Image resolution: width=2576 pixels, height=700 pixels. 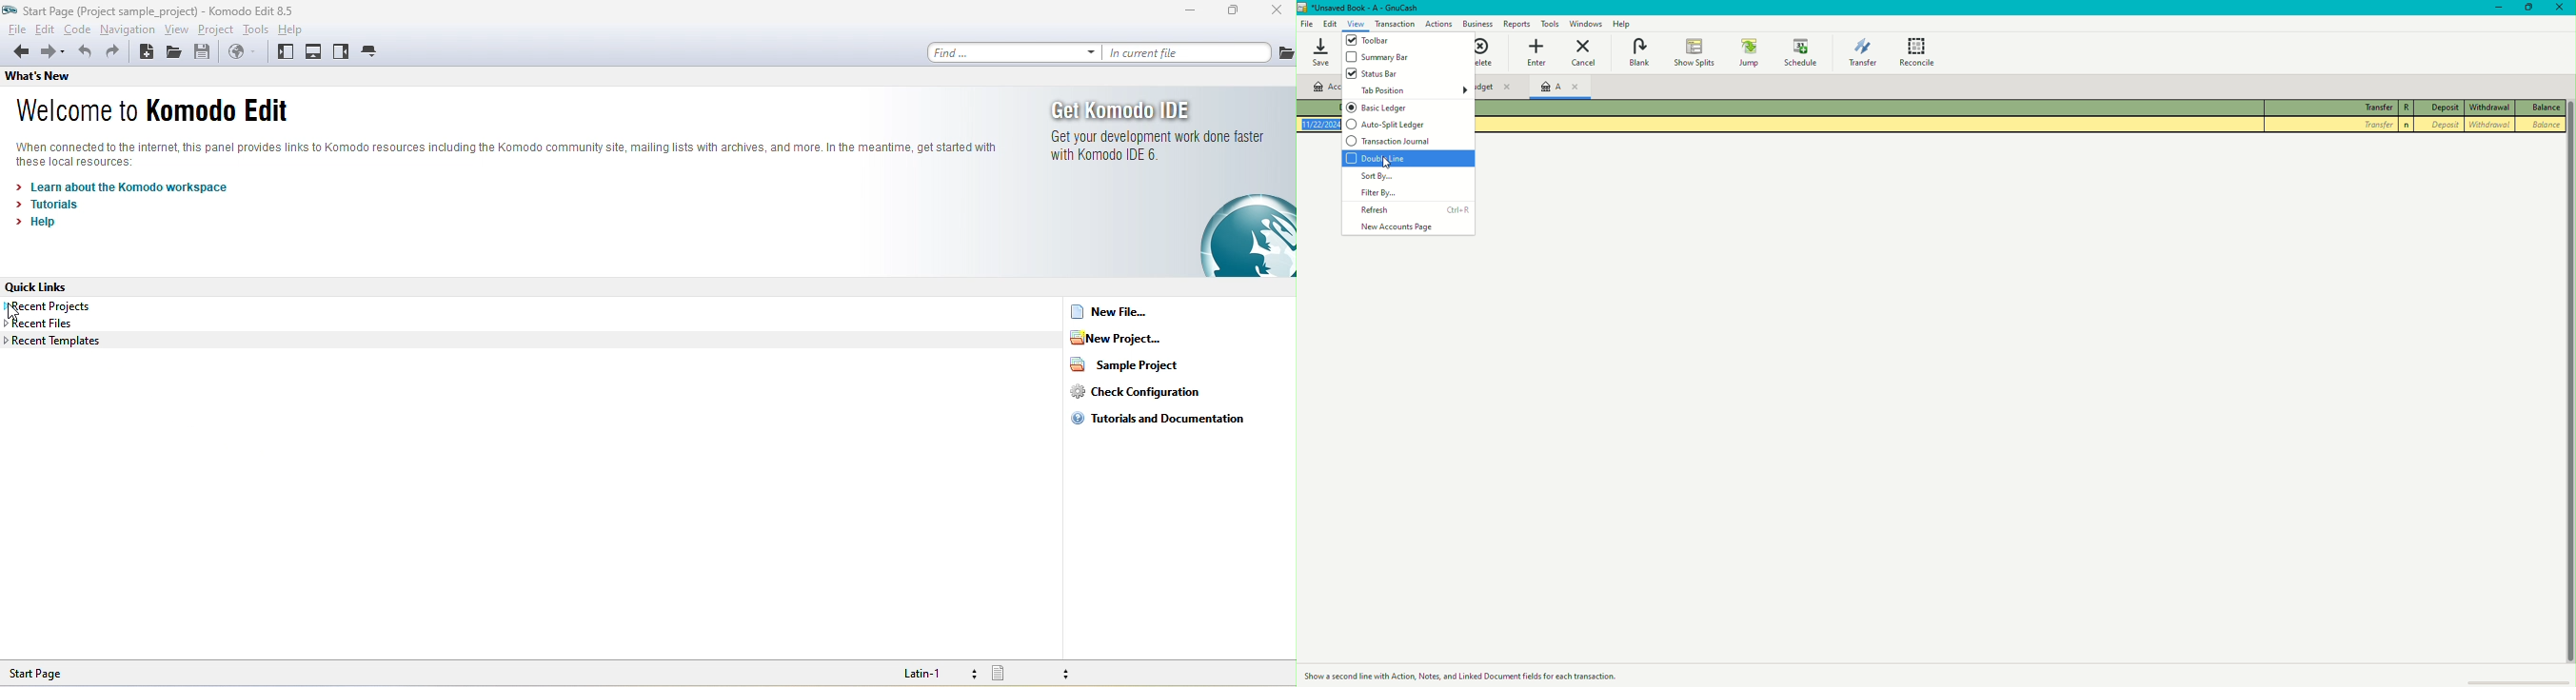 I want to click on help, so click(x=287, y=29).